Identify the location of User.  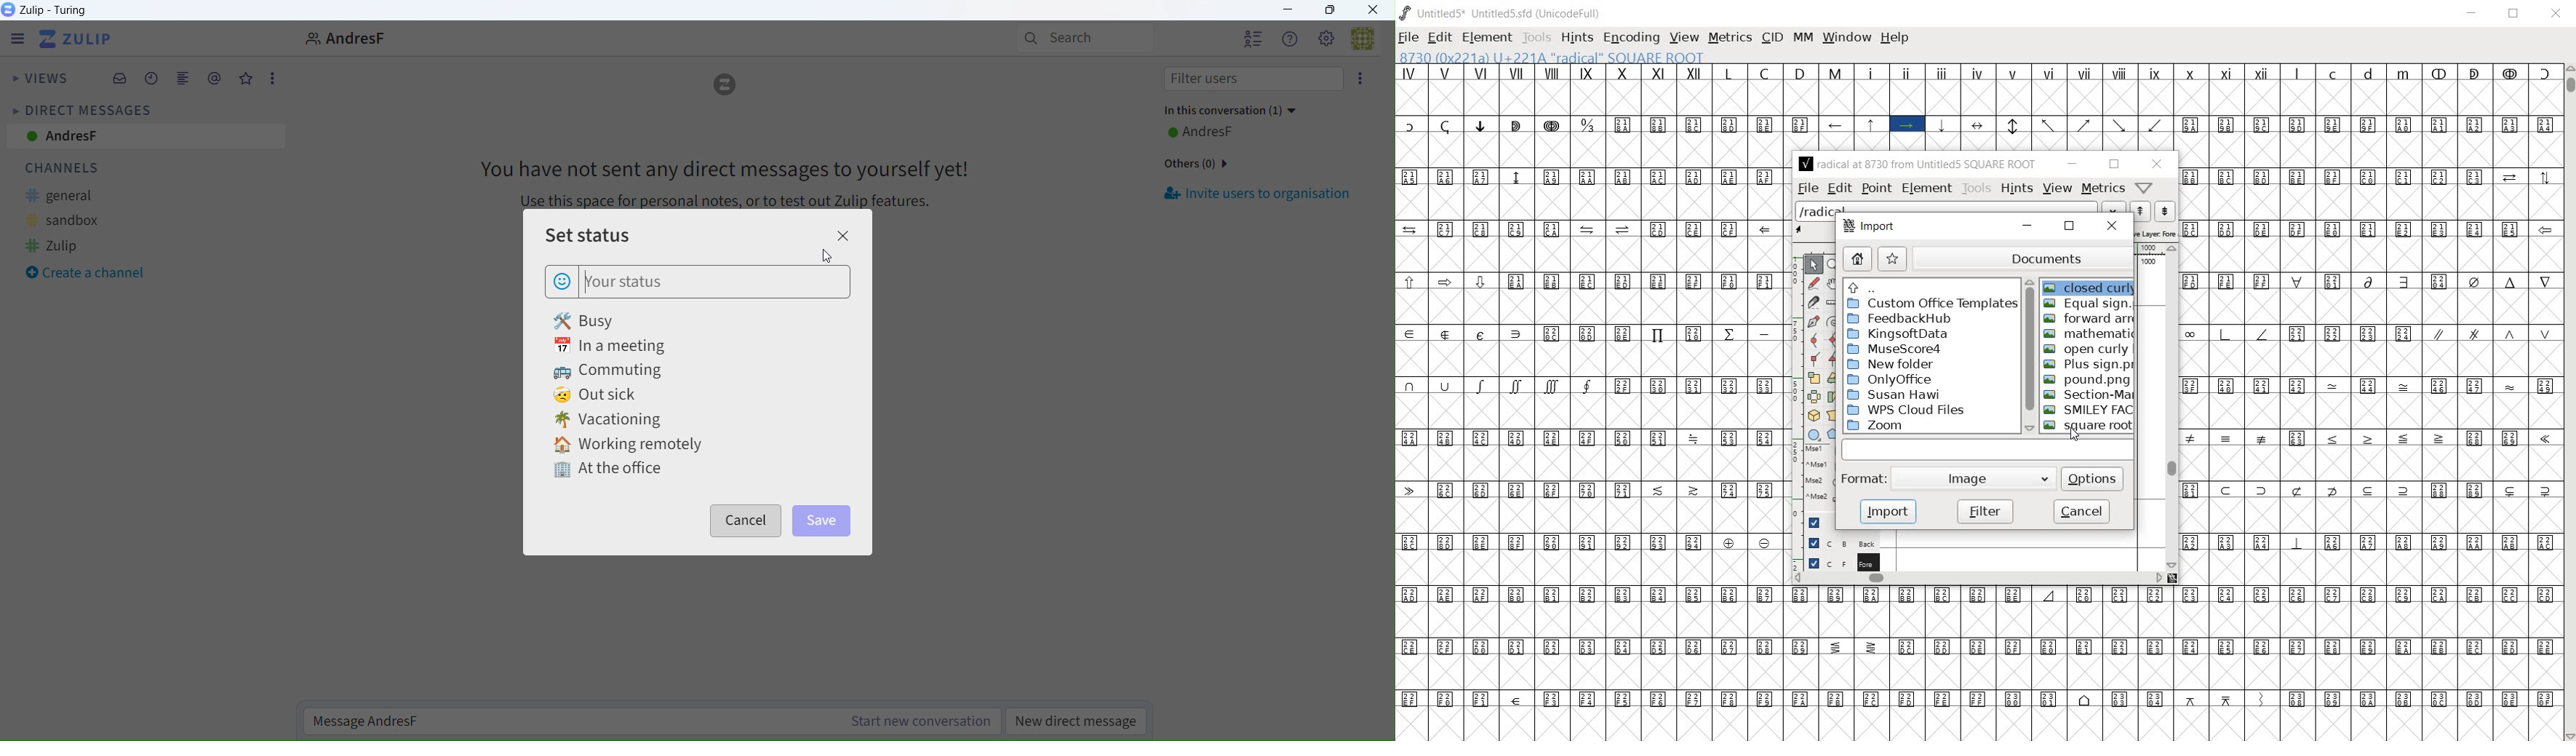
(339, 38).